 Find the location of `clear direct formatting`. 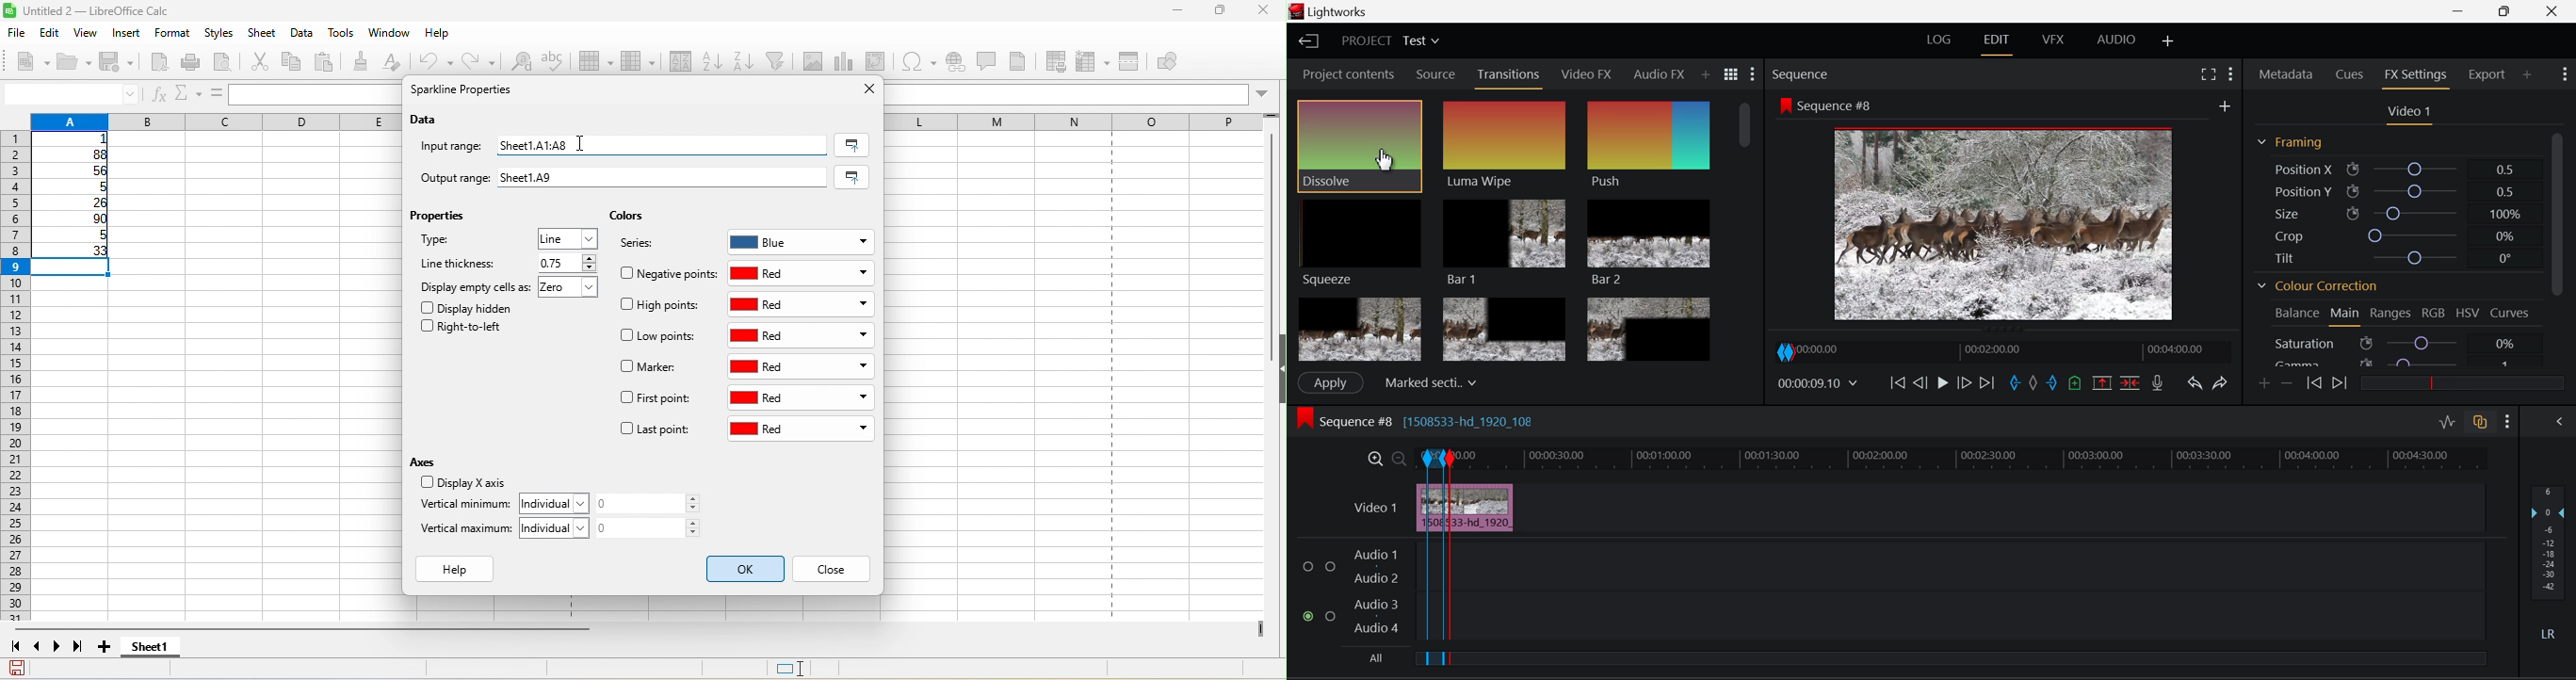

clear direct formatting is located at coordinates (397, 62).